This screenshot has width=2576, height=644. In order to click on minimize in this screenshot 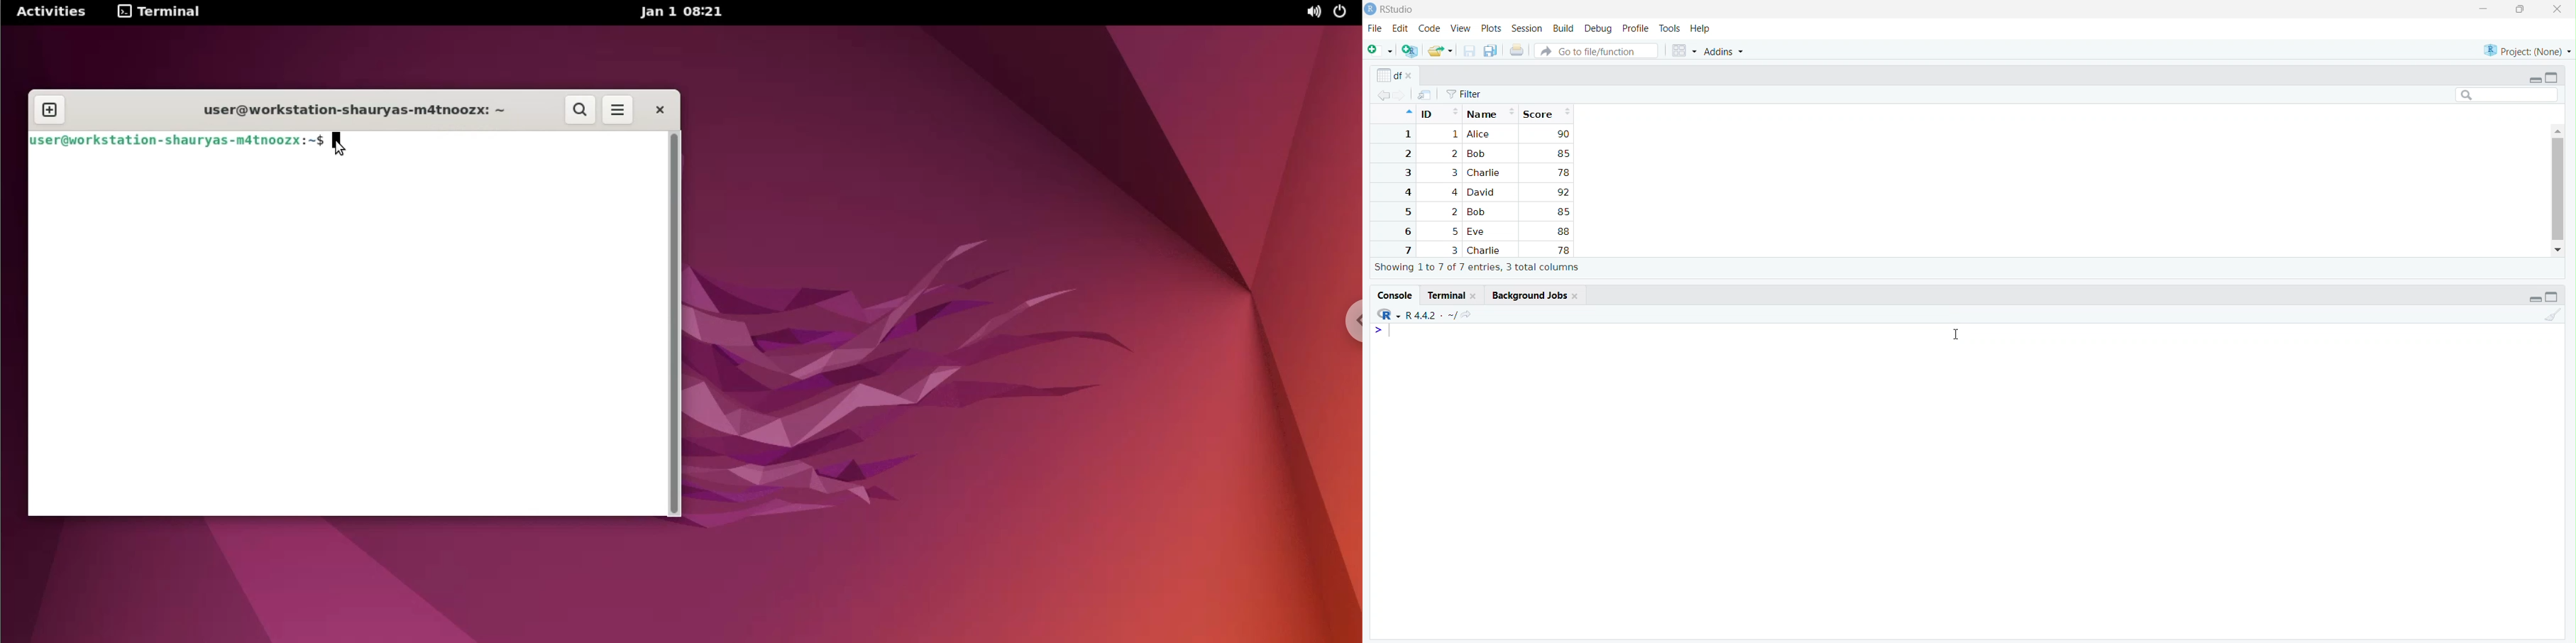, I will do `click(2534, 299)`.